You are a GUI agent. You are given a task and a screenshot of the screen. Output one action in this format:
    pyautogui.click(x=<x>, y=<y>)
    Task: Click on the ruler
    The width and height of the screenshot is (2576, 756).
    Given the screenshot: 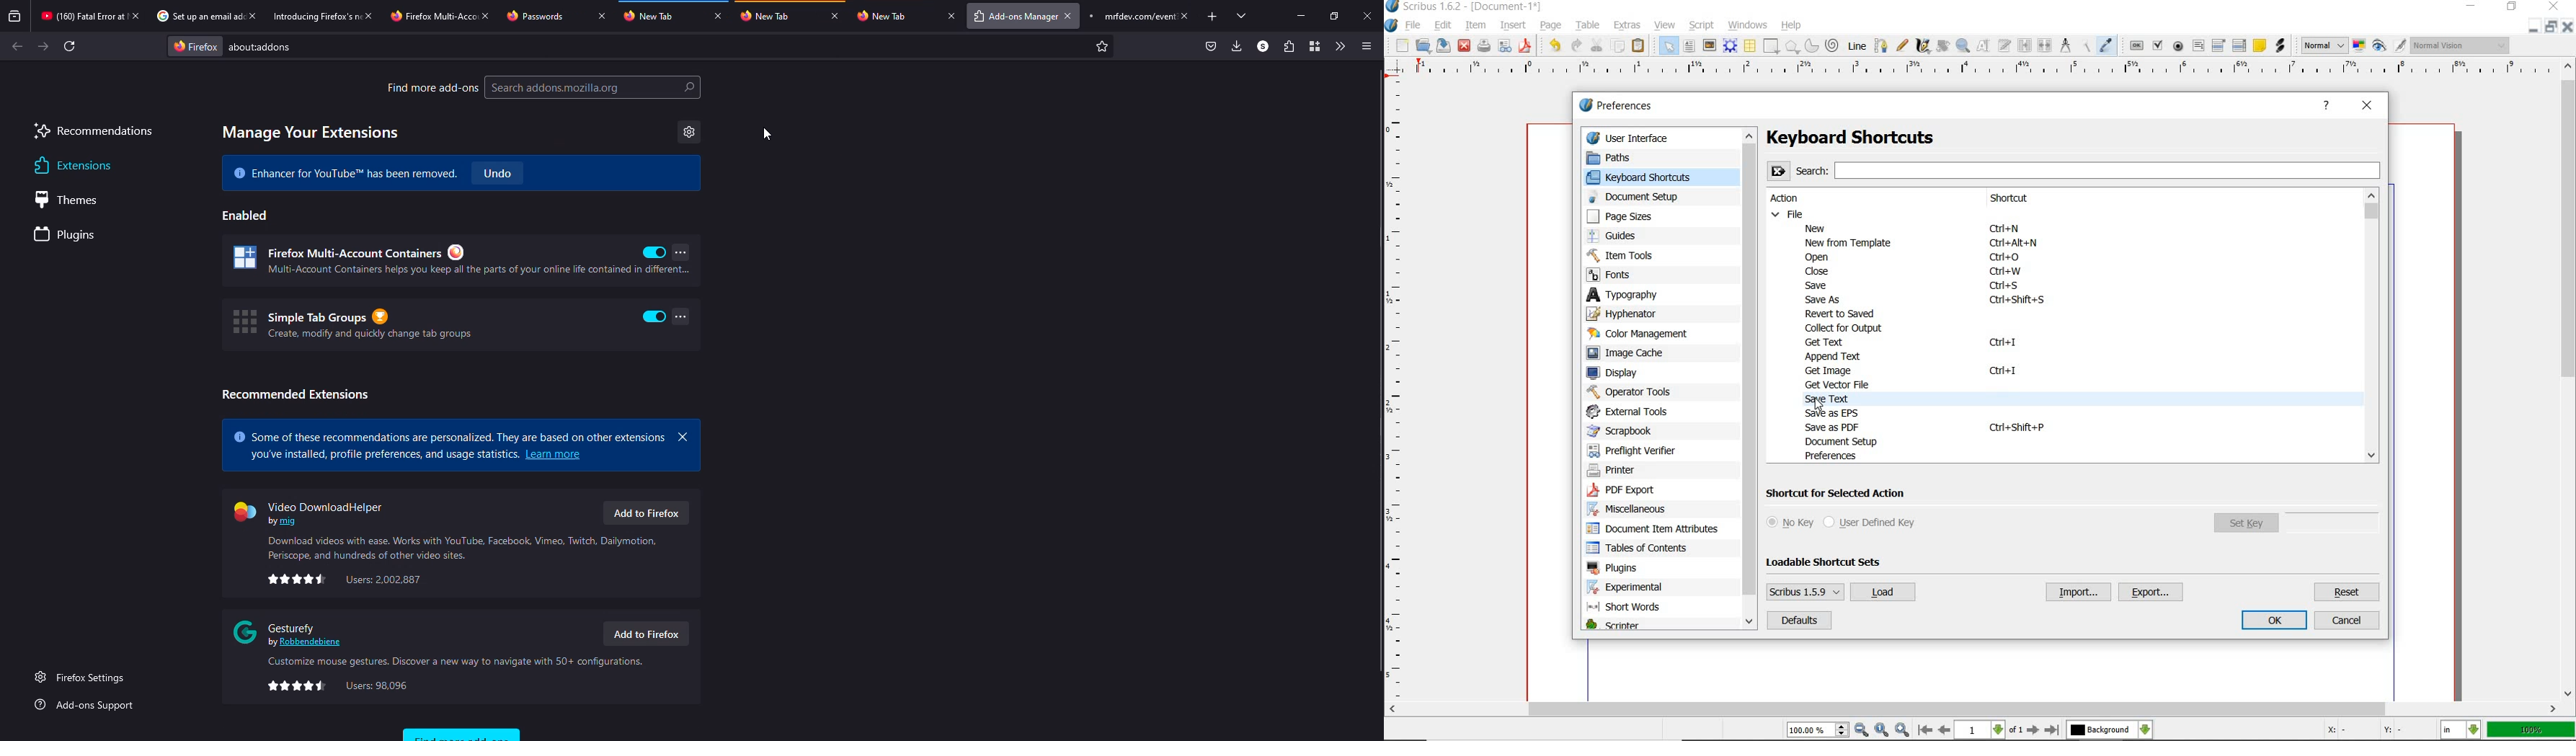 What is the action you would take?
    pyautogui.click(x=1981, y=72)
    